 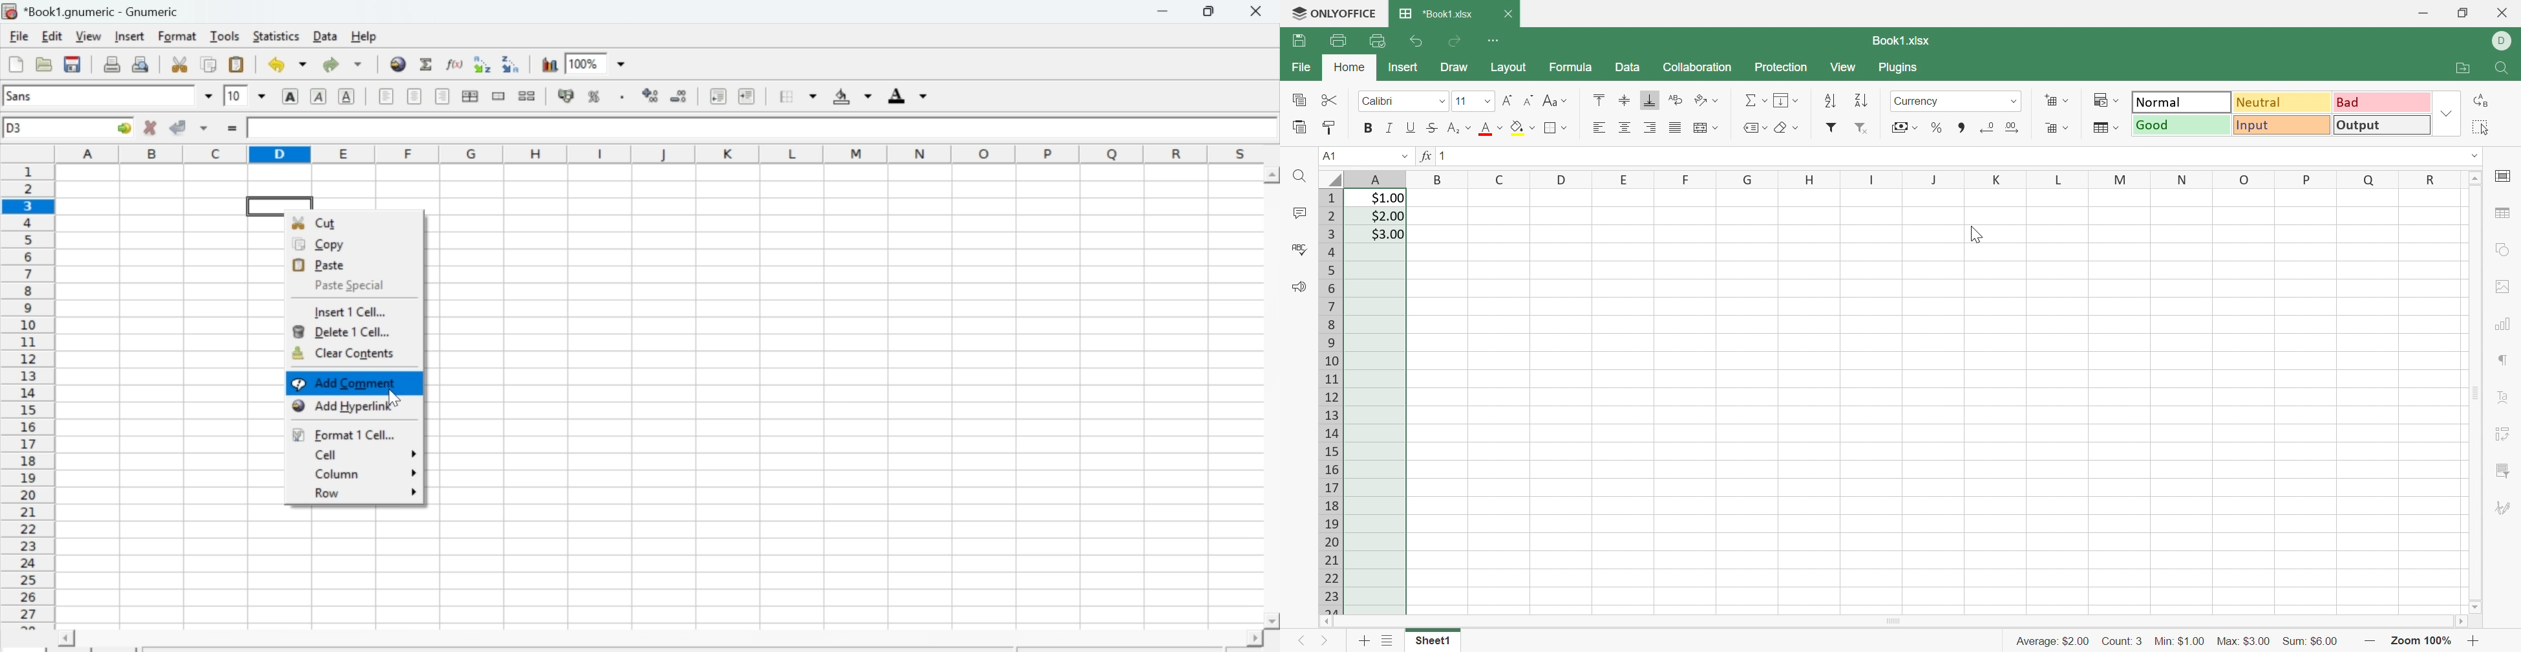 I want to click on Plugins, so click(x=1898, y=67).